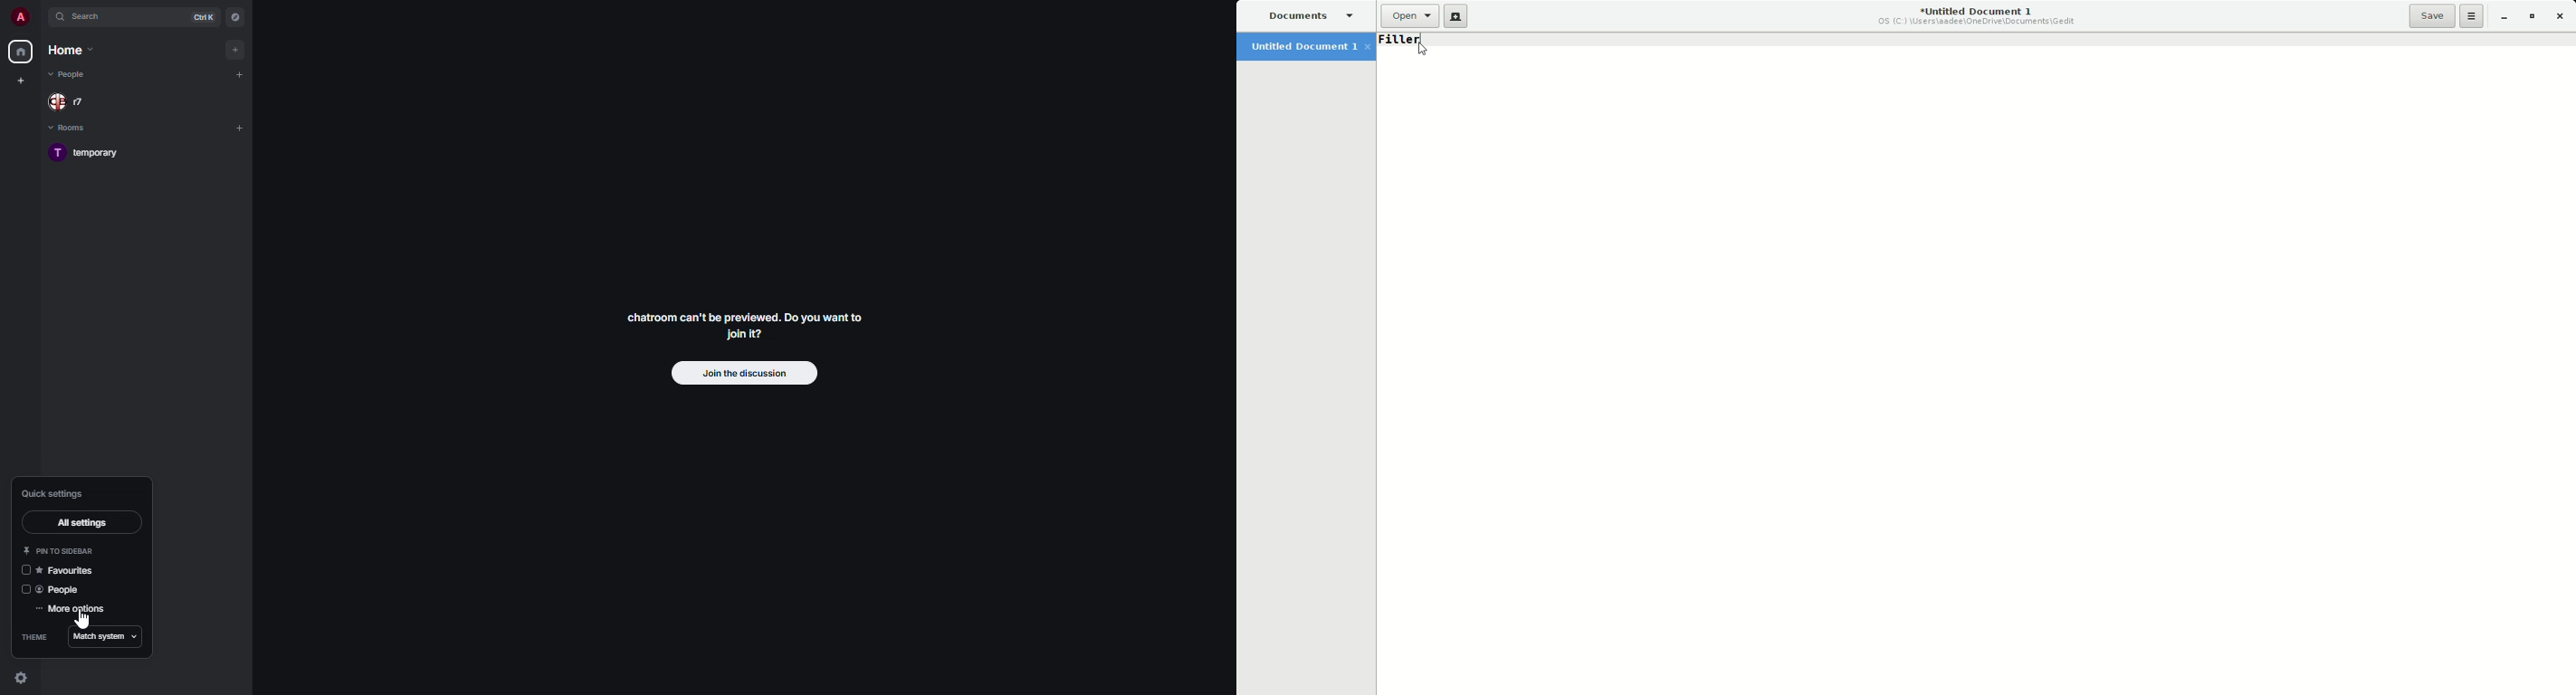  I want to click on add, so click(241, 73).